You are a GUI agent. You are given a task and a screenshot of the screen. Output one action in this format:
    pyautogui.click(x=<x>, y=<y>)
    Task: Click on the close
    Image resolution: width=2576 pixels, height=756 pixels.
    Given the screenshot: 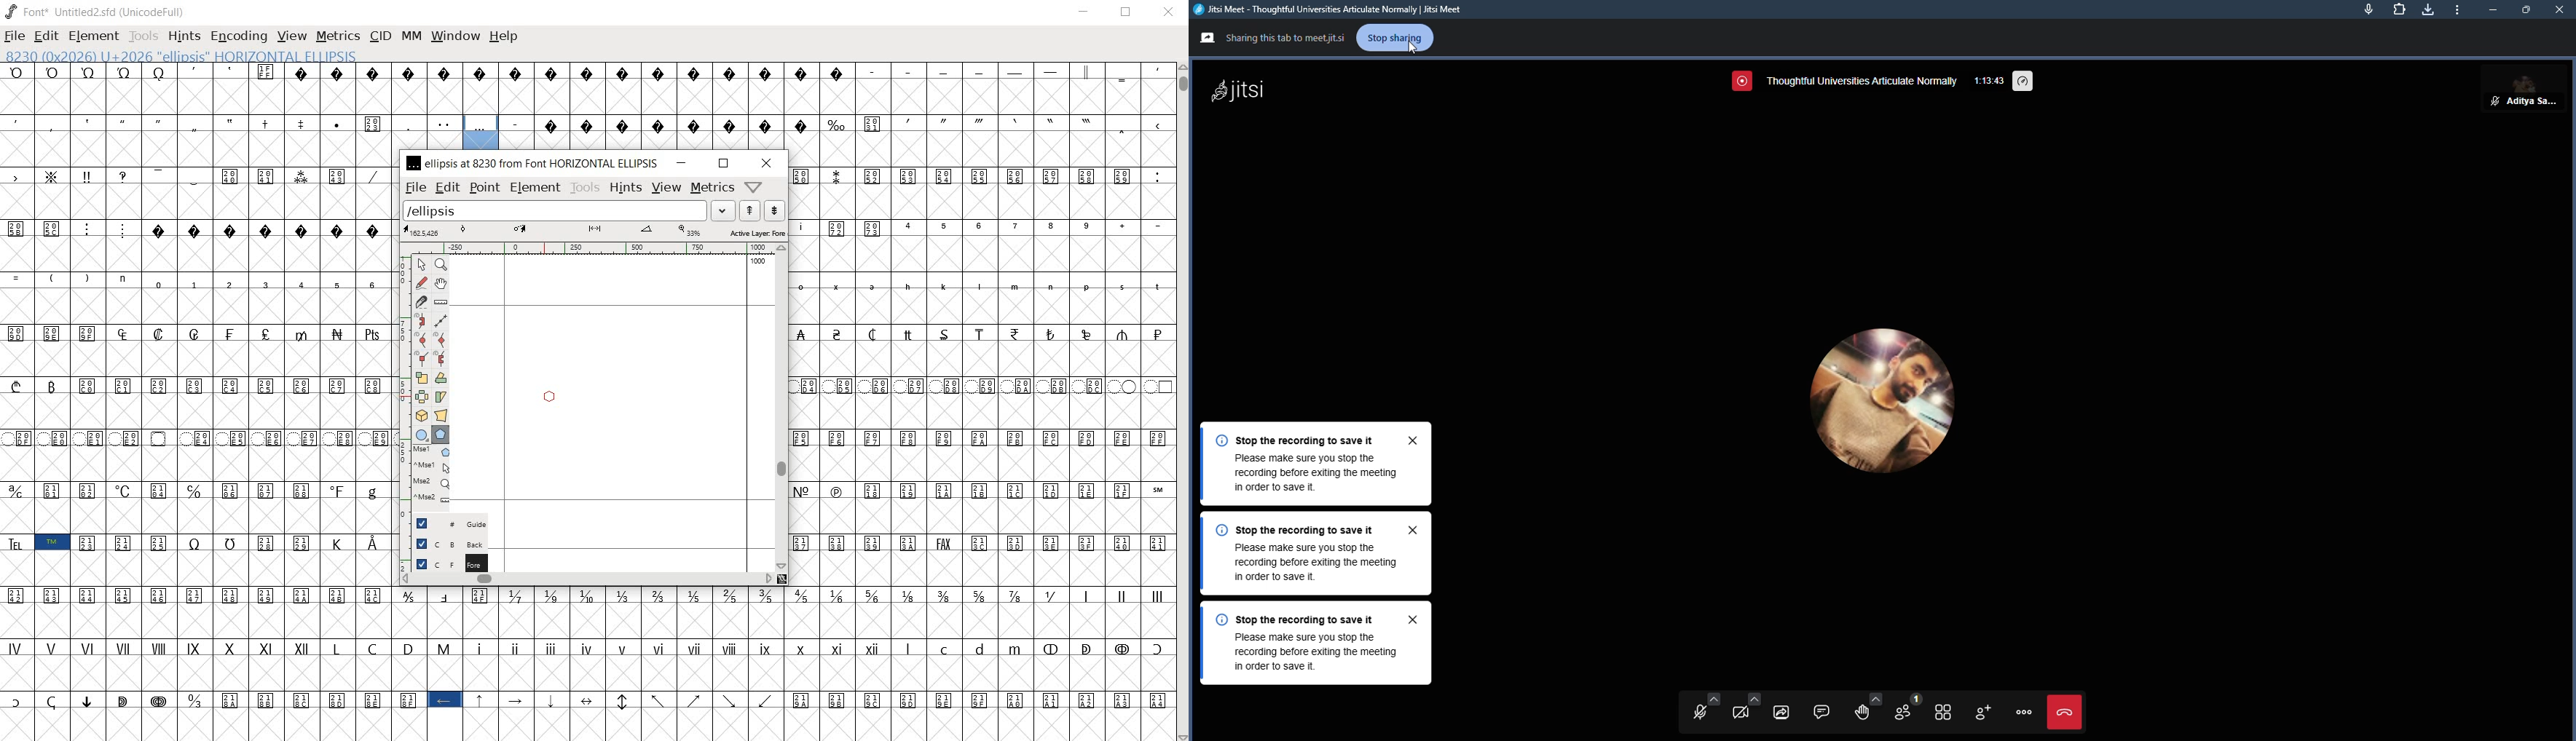 What is the action you would take?
    pyautogui.click(x=765, y=162)
    